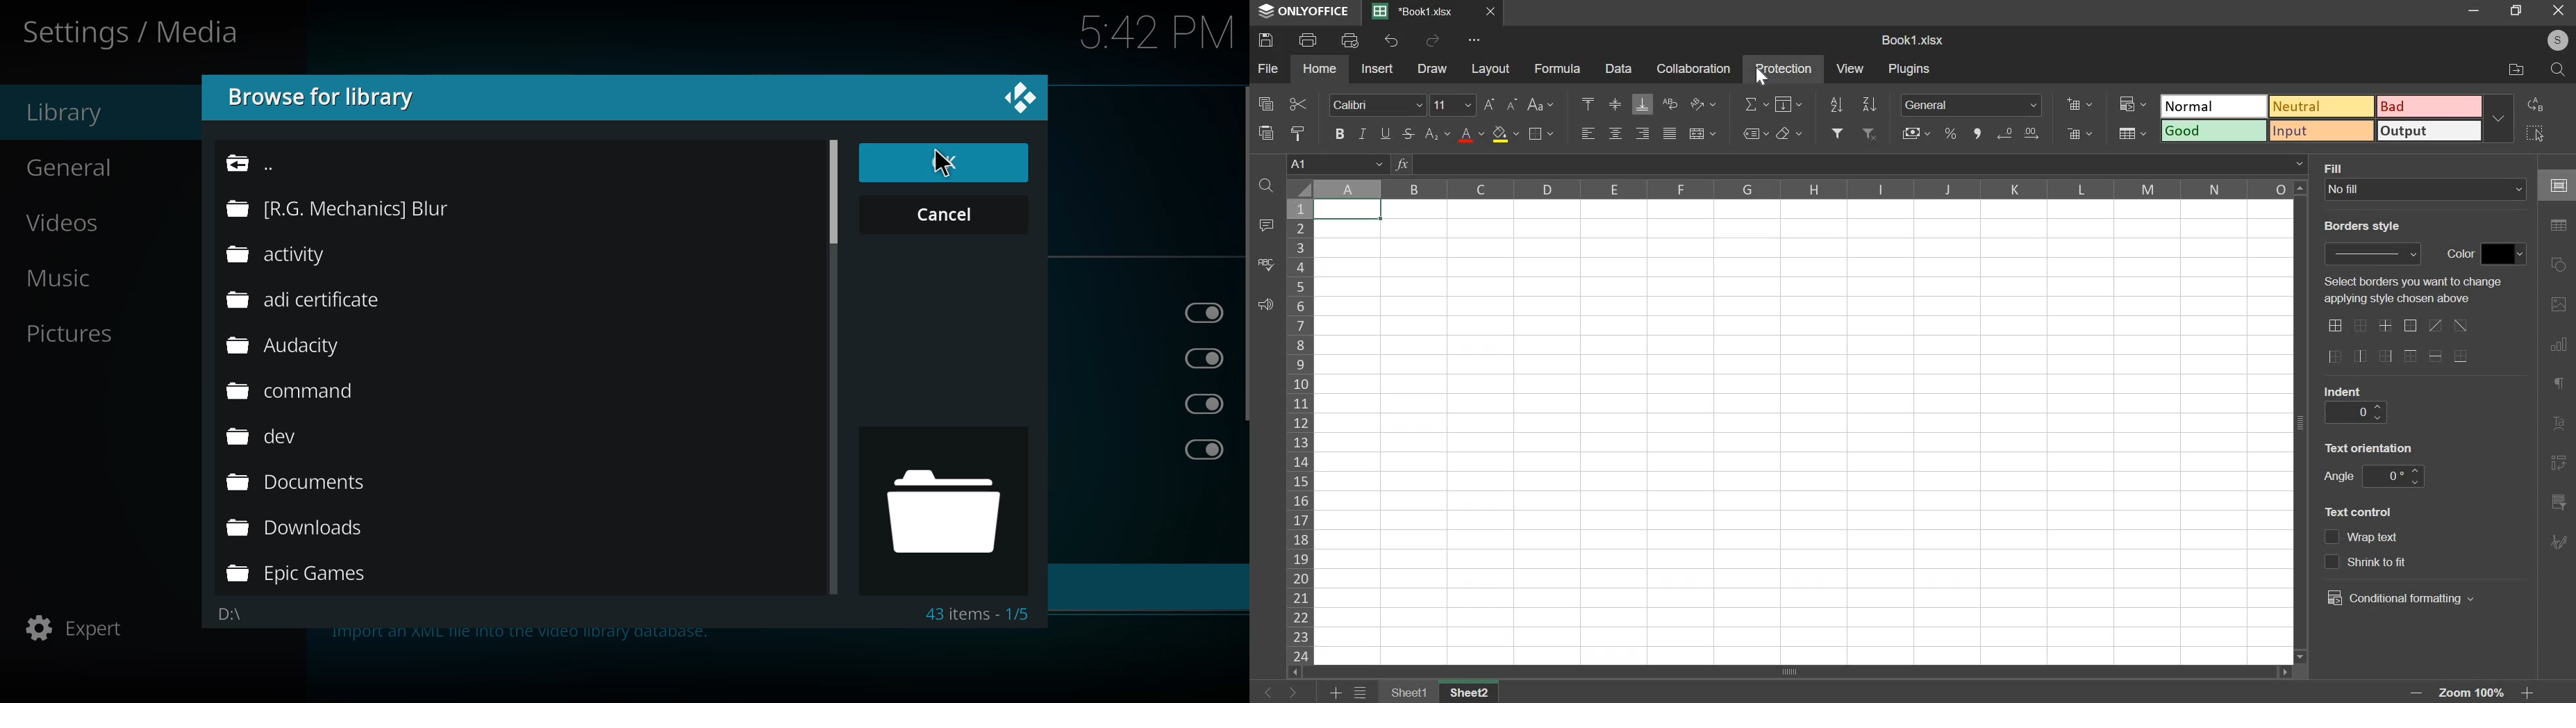 Image resolution: width=2576 pixels, height=728 pixels. Describe the element at coordinates (1788, 106) in the screenshot. I see `fill` at that location.